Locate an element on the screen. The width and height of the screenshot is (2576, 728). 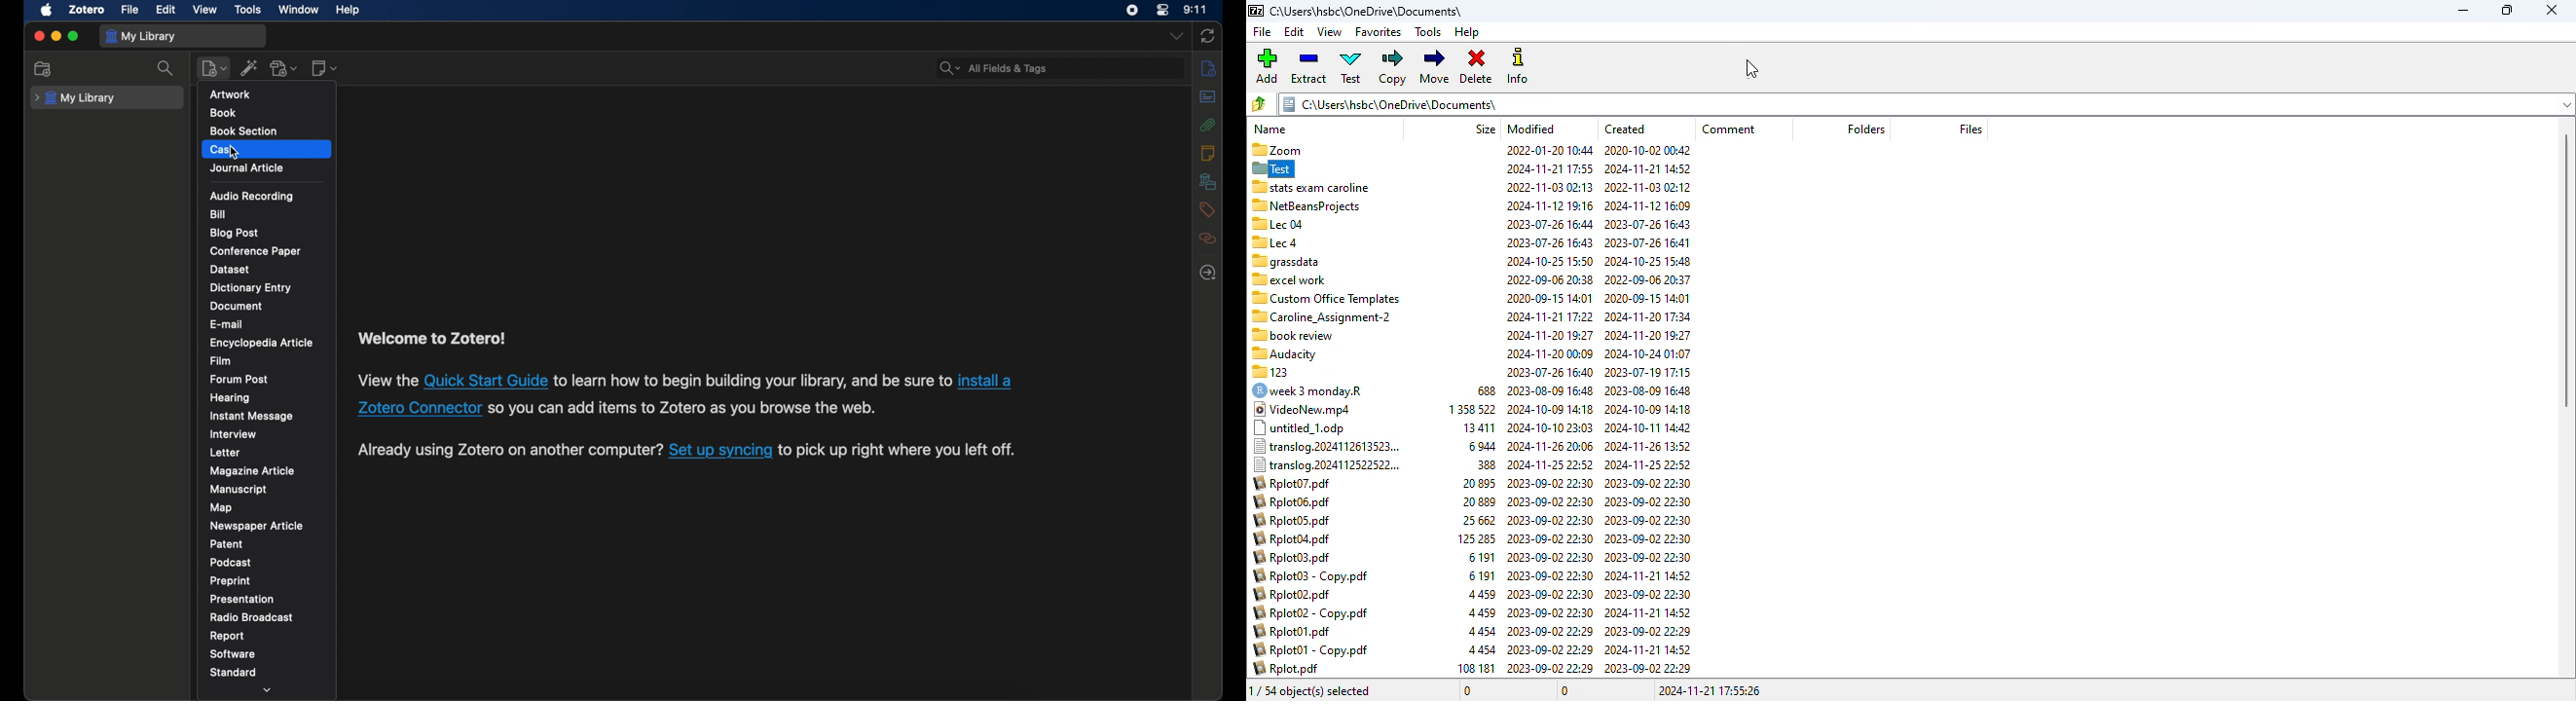
2024-11-21 14:52 is located at coordinates (1647, 168).